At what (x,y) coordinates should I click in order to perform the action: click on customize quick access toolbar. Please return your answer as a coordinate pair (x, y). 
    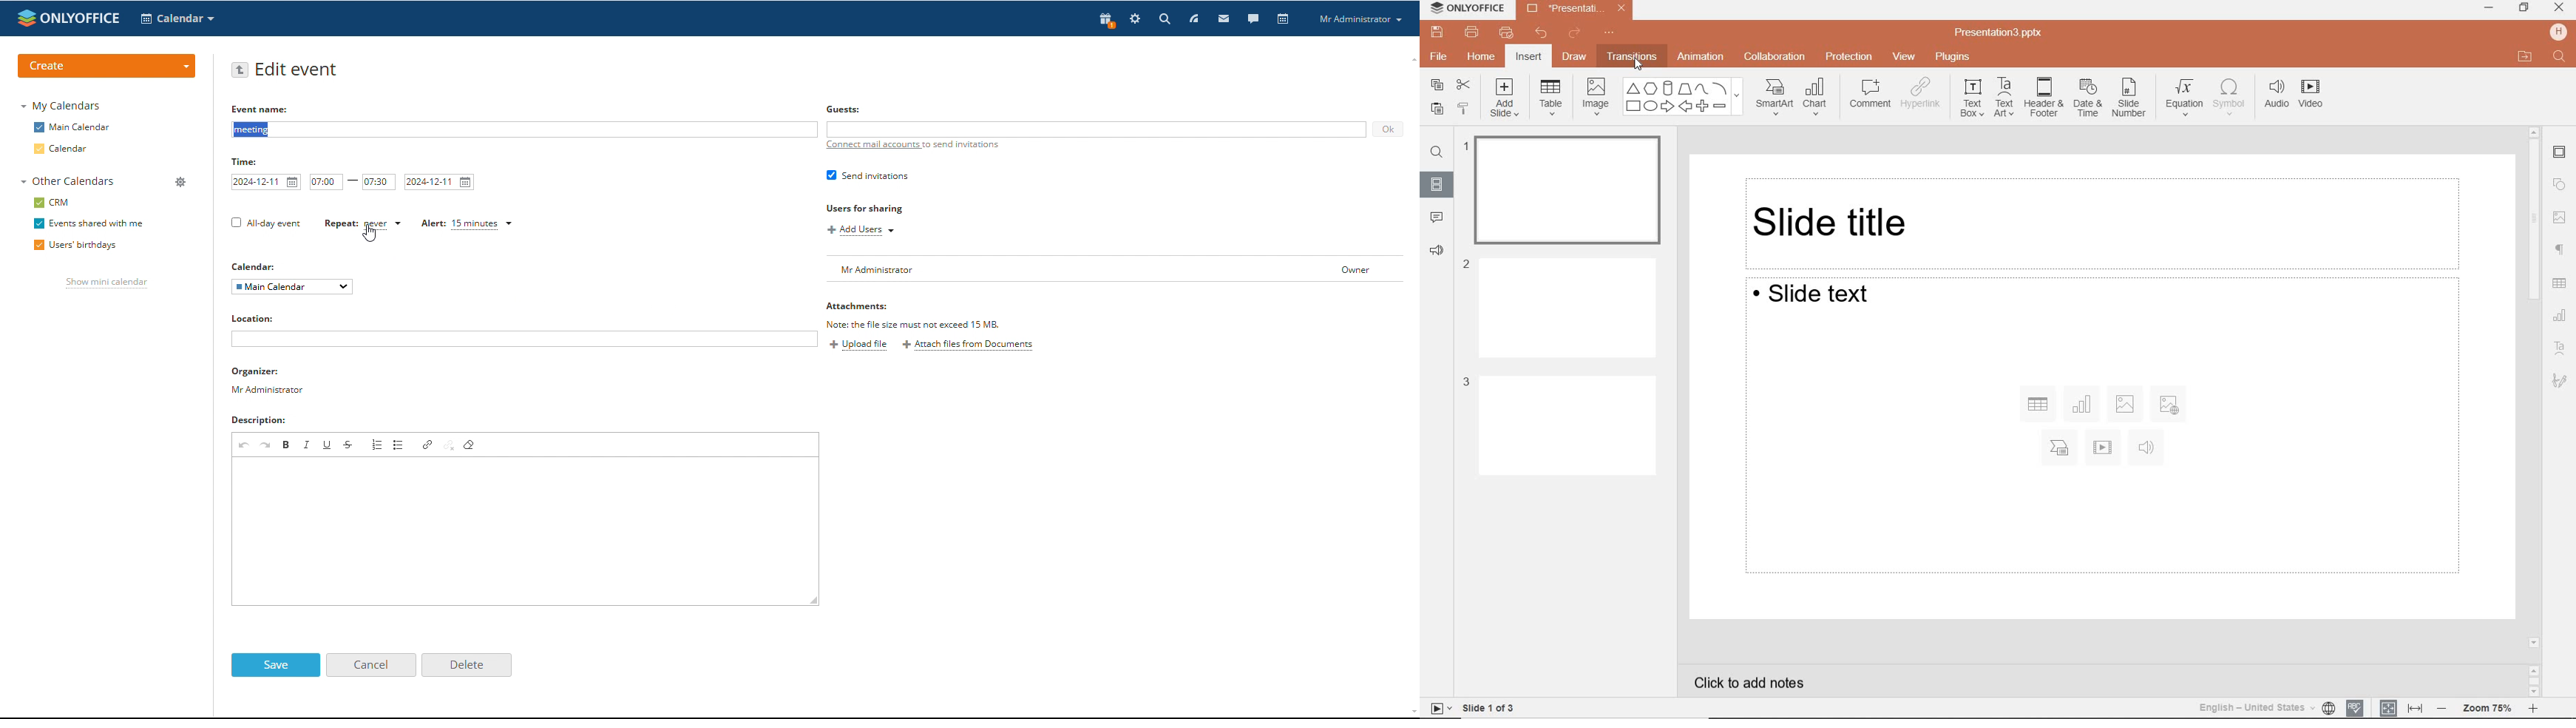
    Looking at the image, I should click on (1610, 34).